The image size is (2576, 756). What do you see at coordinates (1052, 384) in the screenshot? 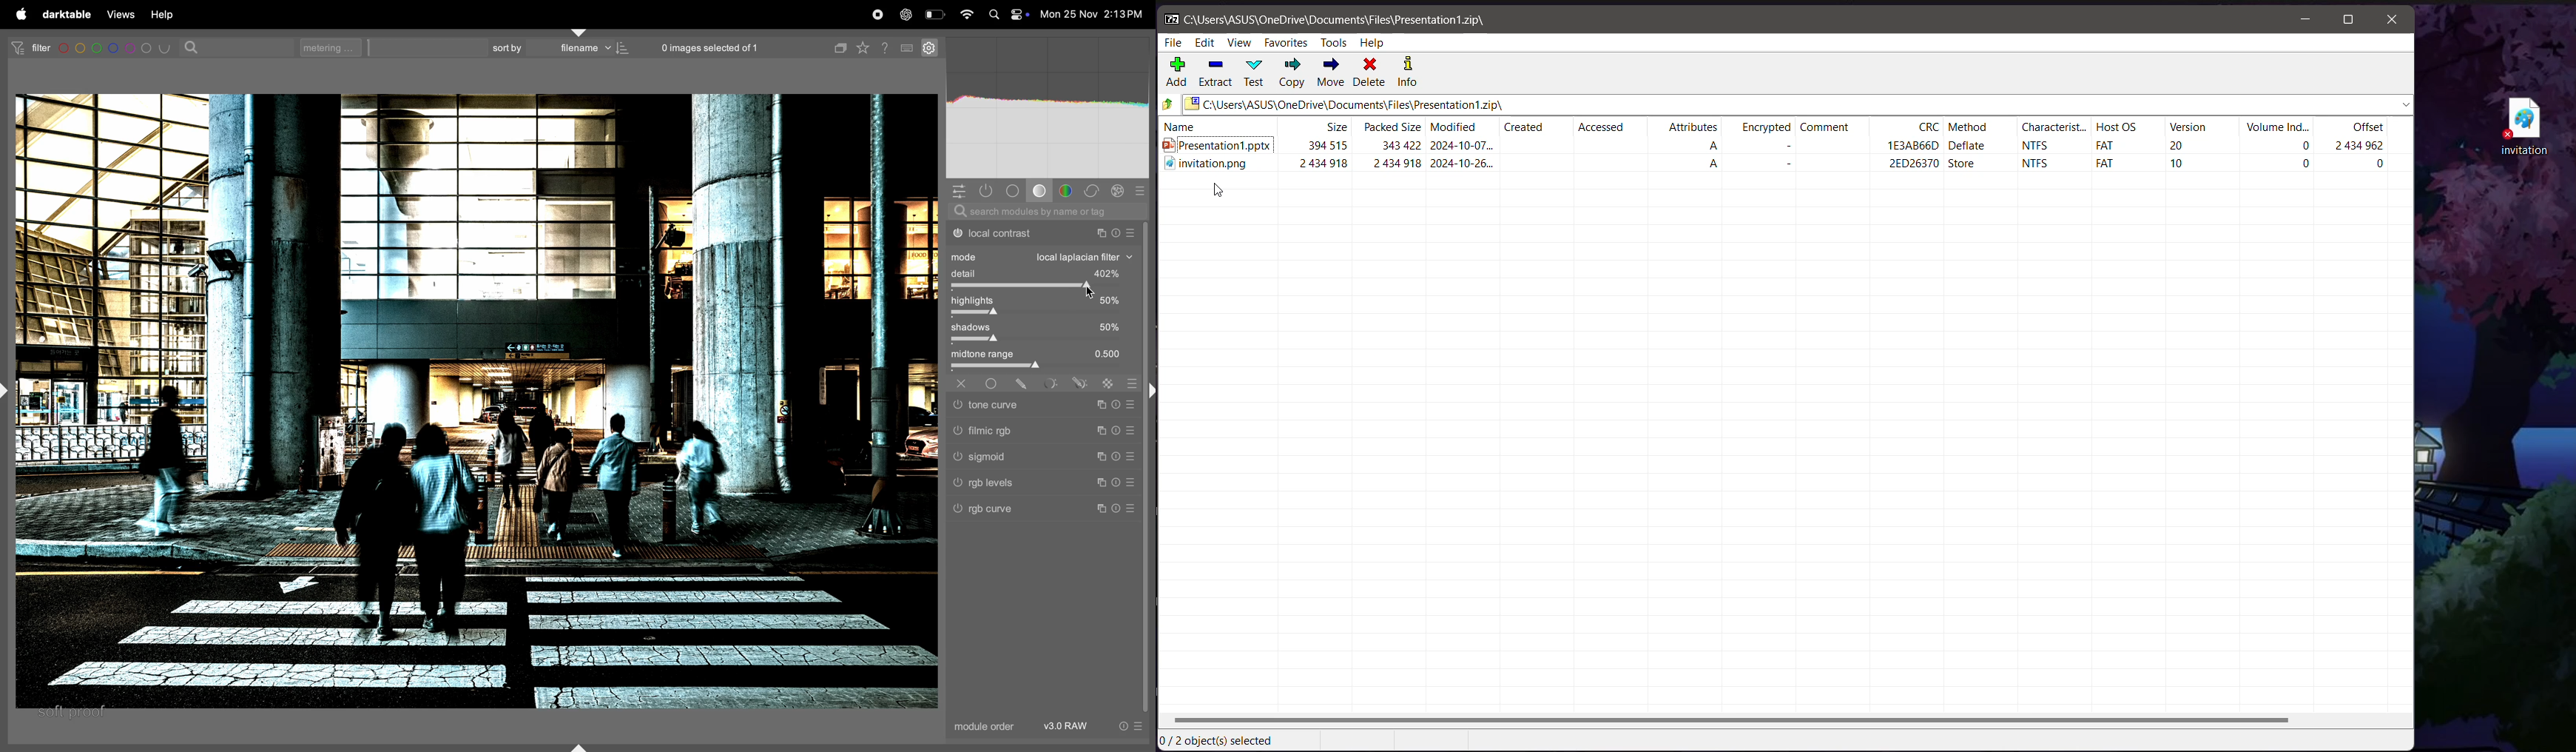
I see `parametric mask` at bounding box center [1052, 384].